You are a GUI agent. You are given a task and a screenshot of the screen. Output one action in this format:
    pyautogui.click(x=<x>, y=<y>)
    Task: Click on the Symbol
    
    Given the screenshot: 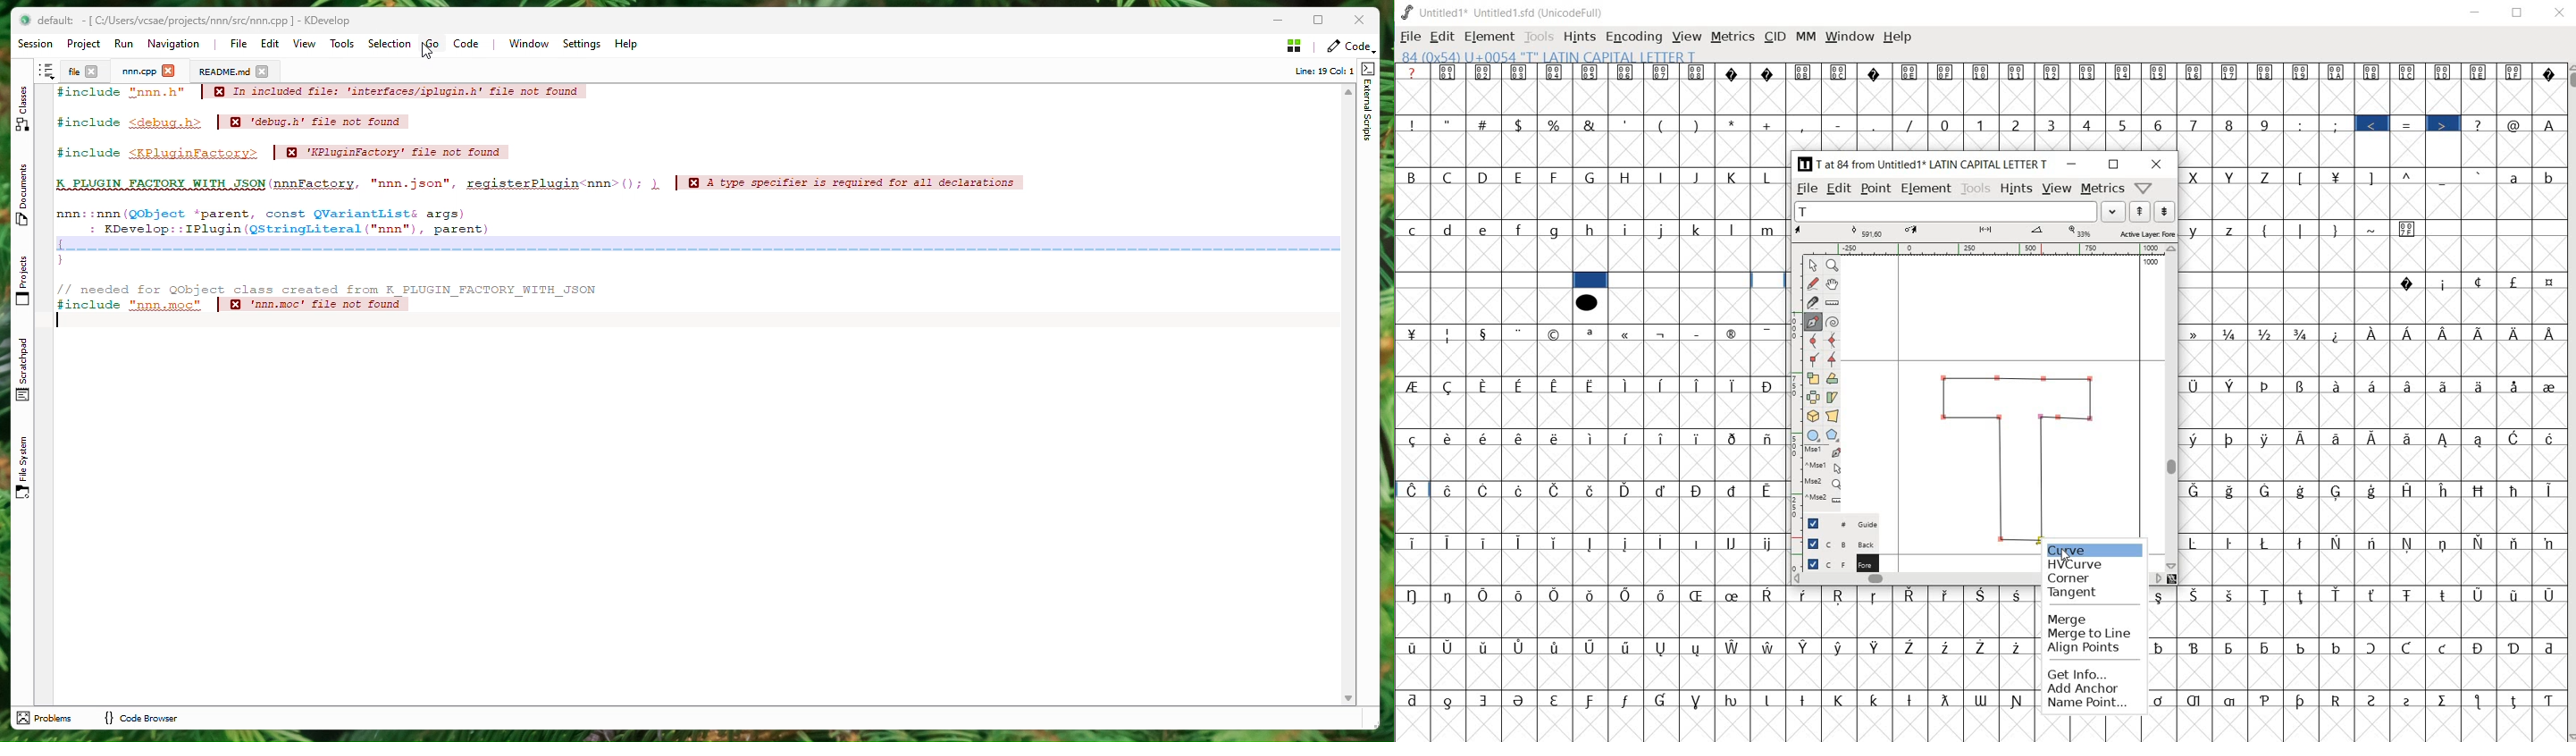 What is the action you would take?
    pyautogui.click(x=1448, y=439)
    